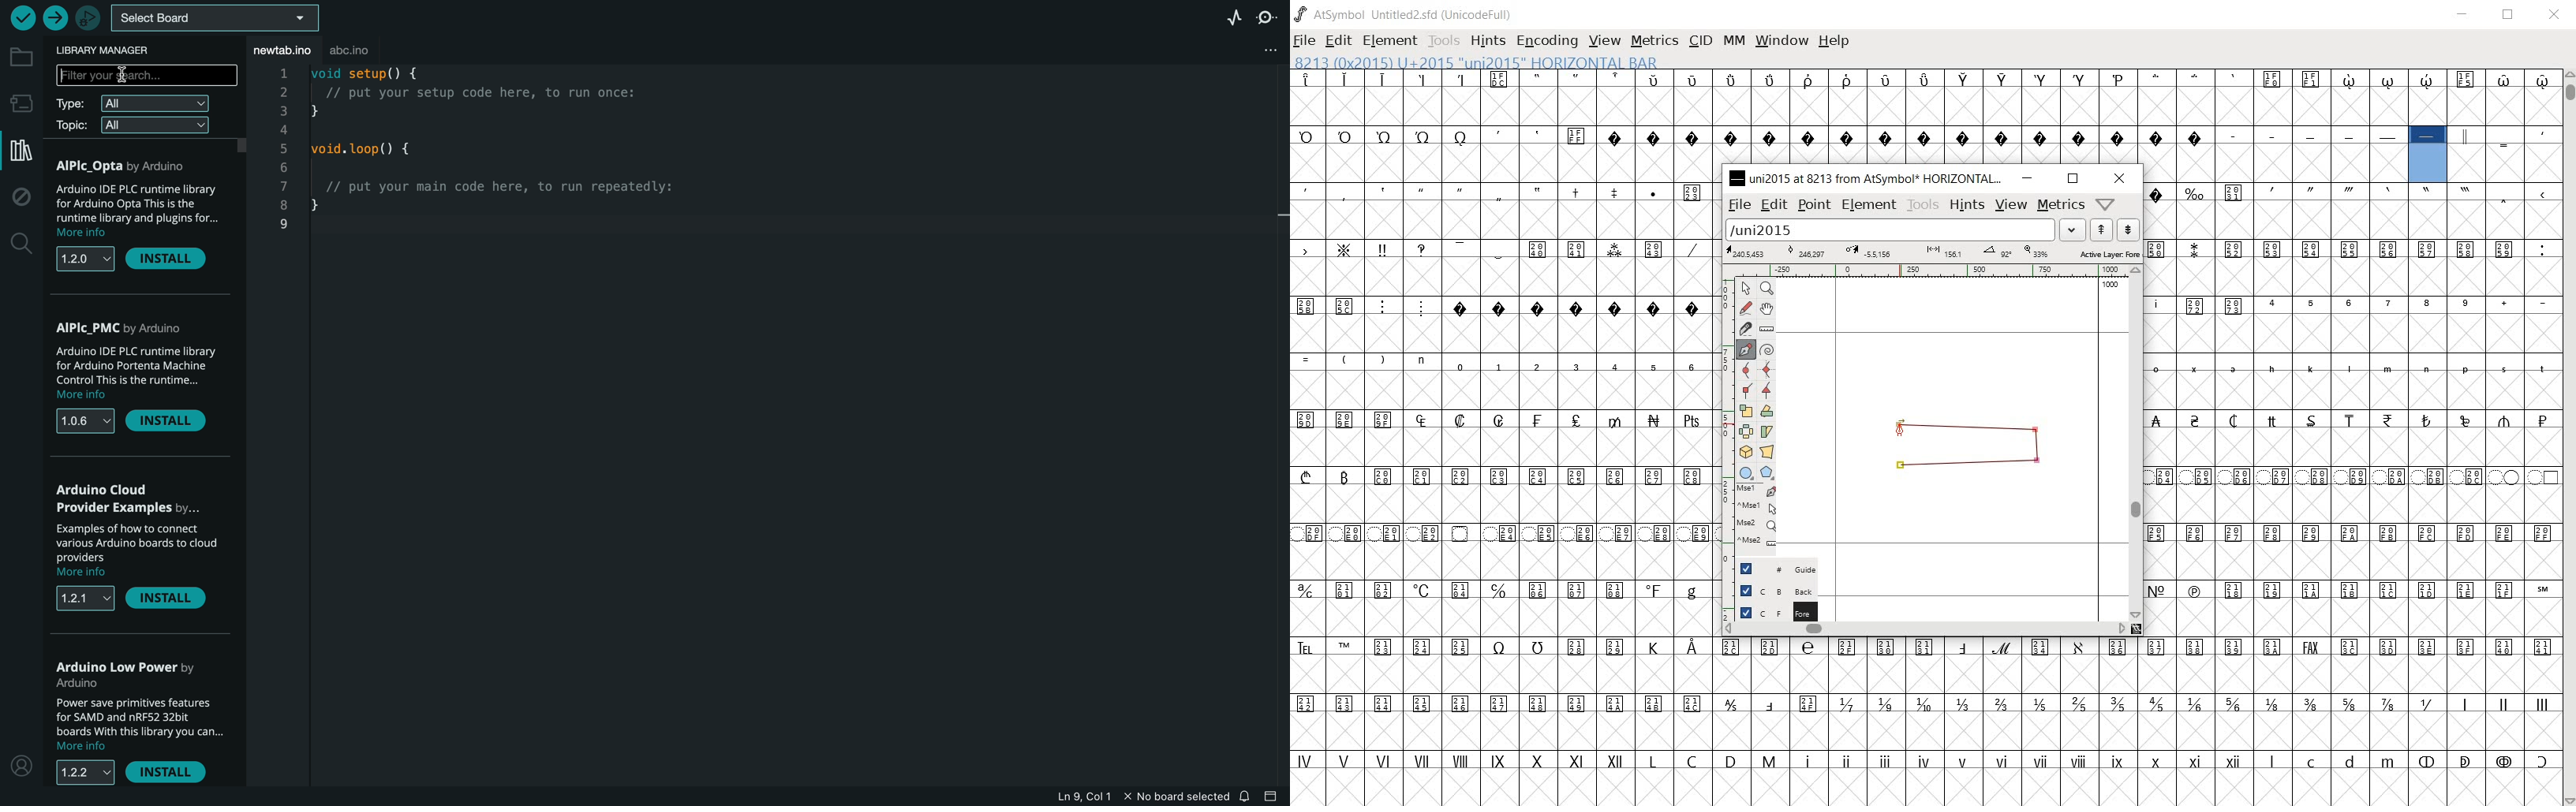 Image resolution: width=2576 pixels, height=812 pixels. Describe the element at coordinates (1743, 348) in the screenshot. I see `add a point, then drag out its control points` at that location.